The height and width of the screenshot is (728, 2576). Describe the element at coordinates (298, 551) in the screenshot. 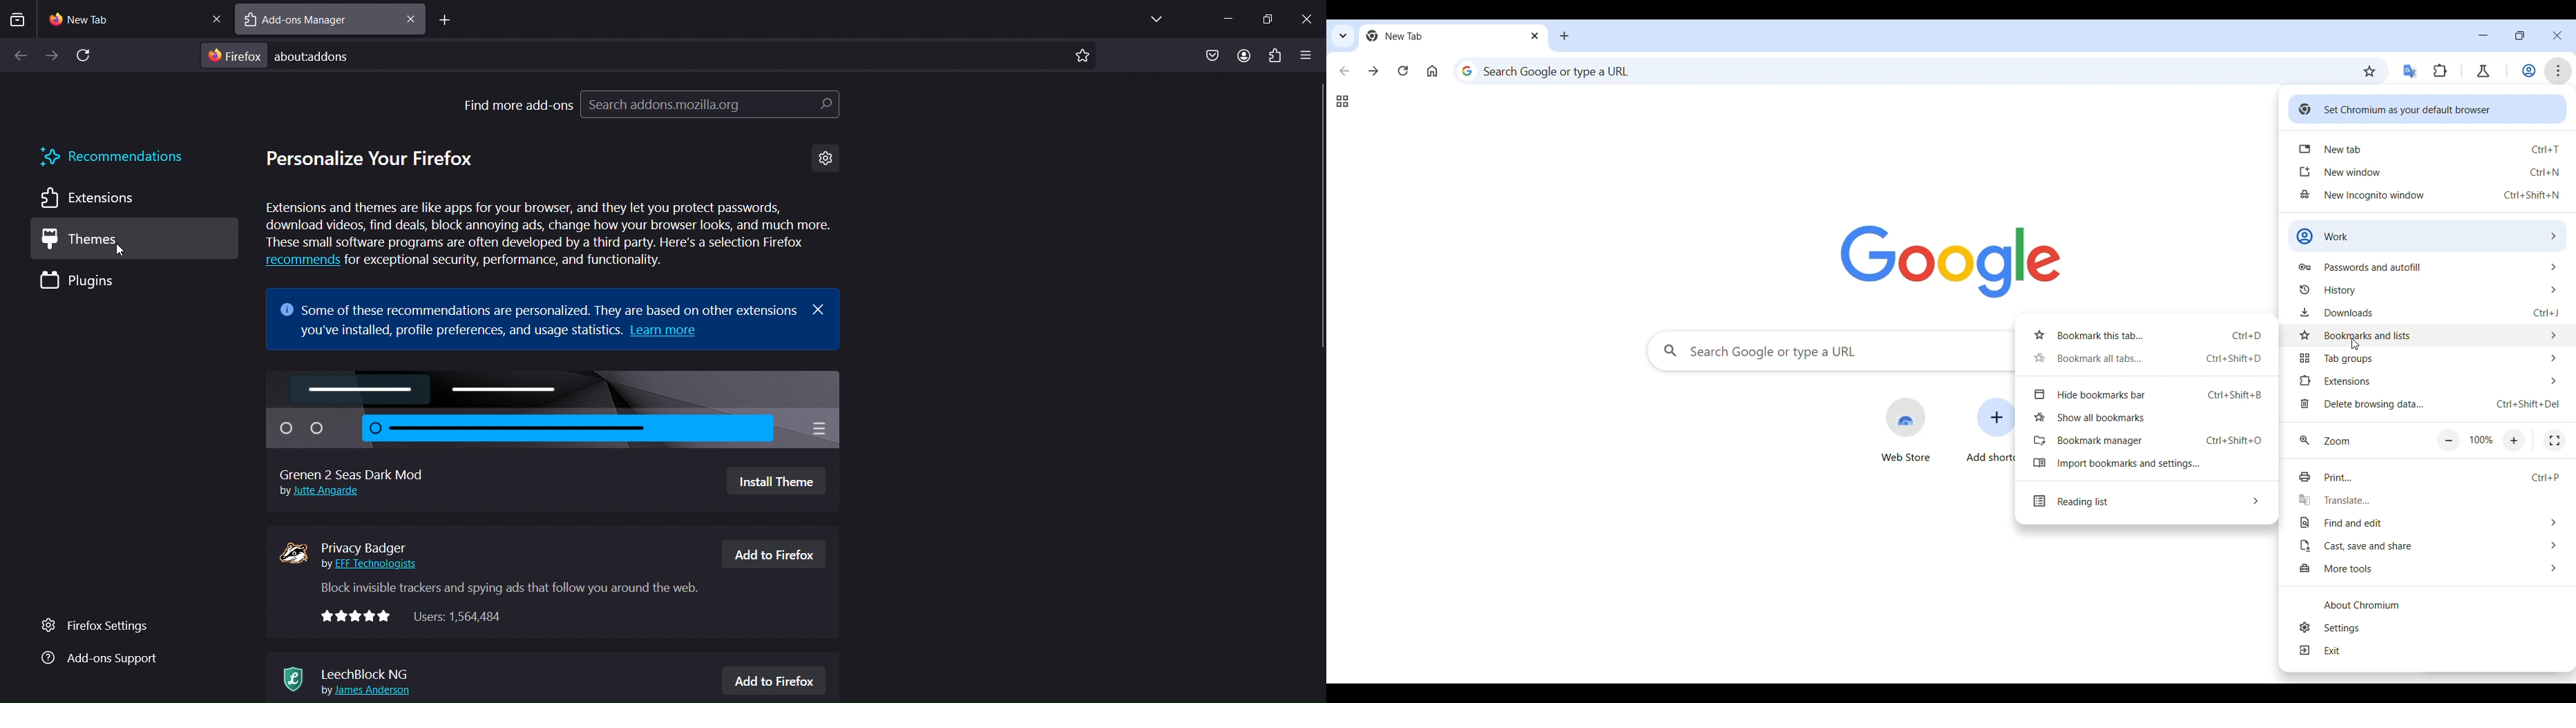

I see `privaate badger icon` at that location.